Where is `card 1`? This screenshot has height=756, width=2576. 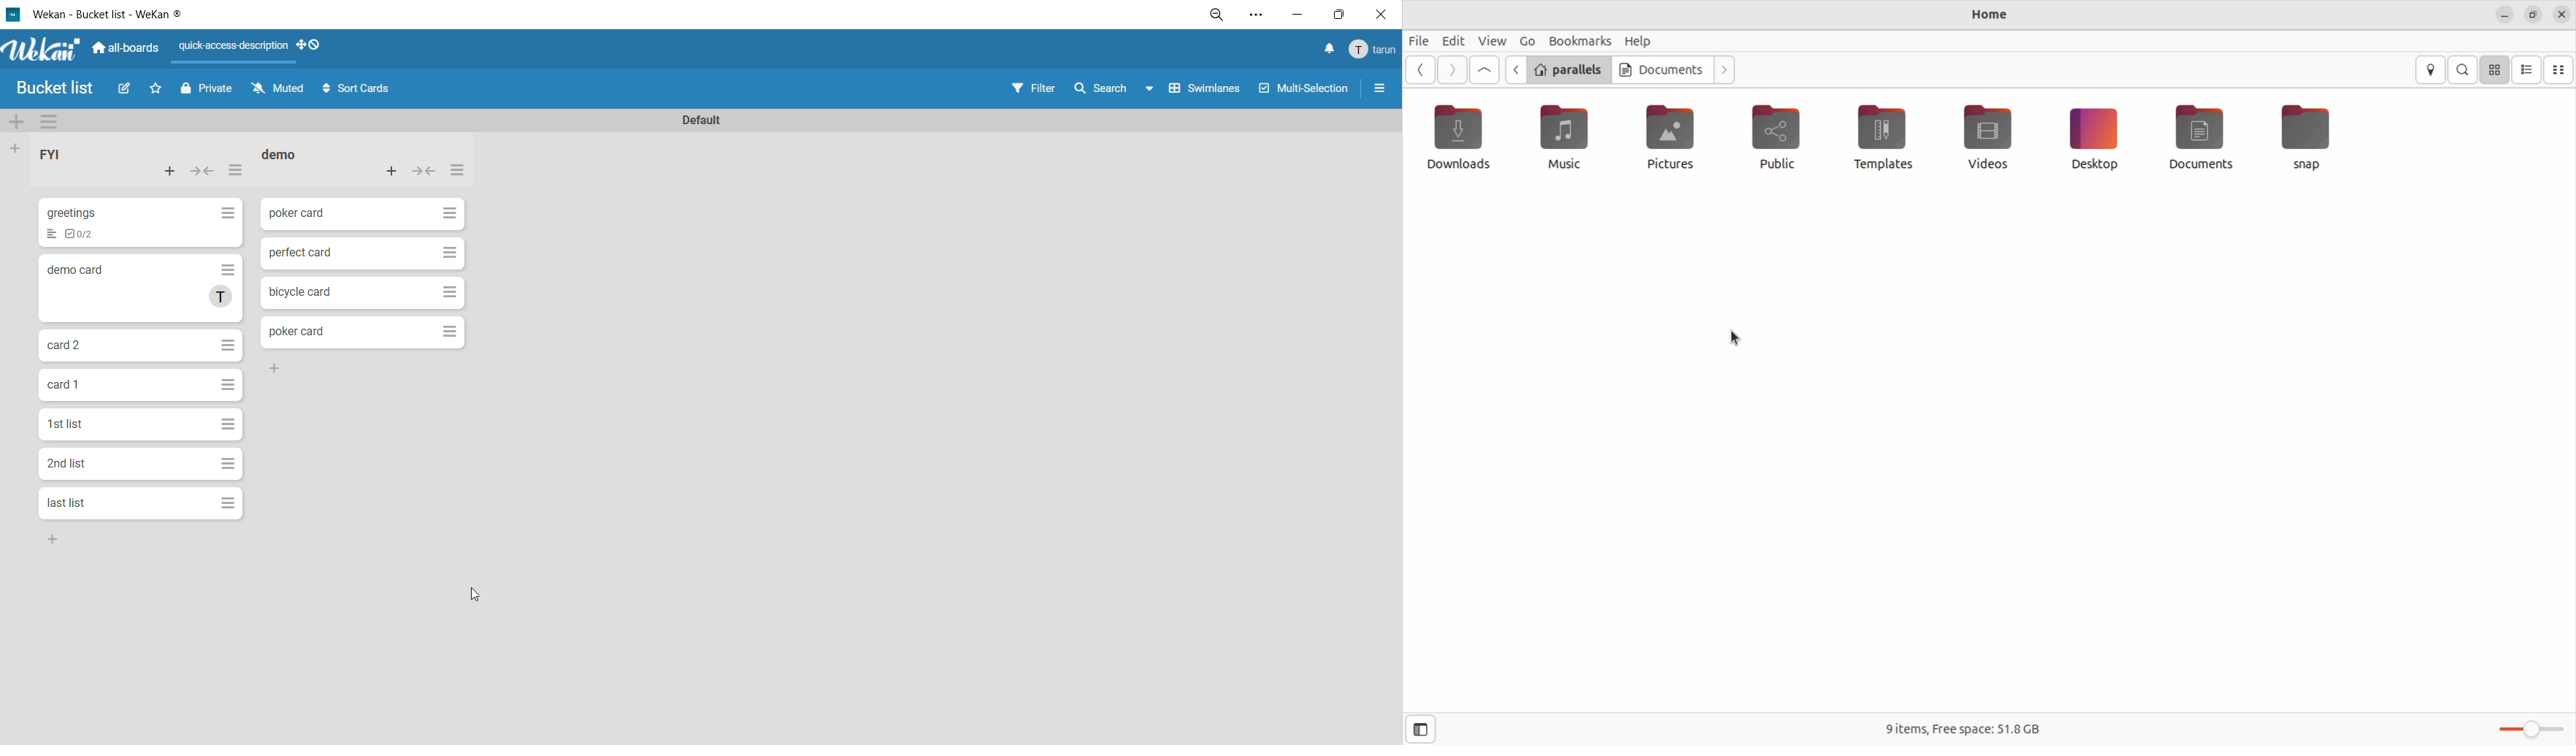 card 1 is located at coordinates (61, 385).